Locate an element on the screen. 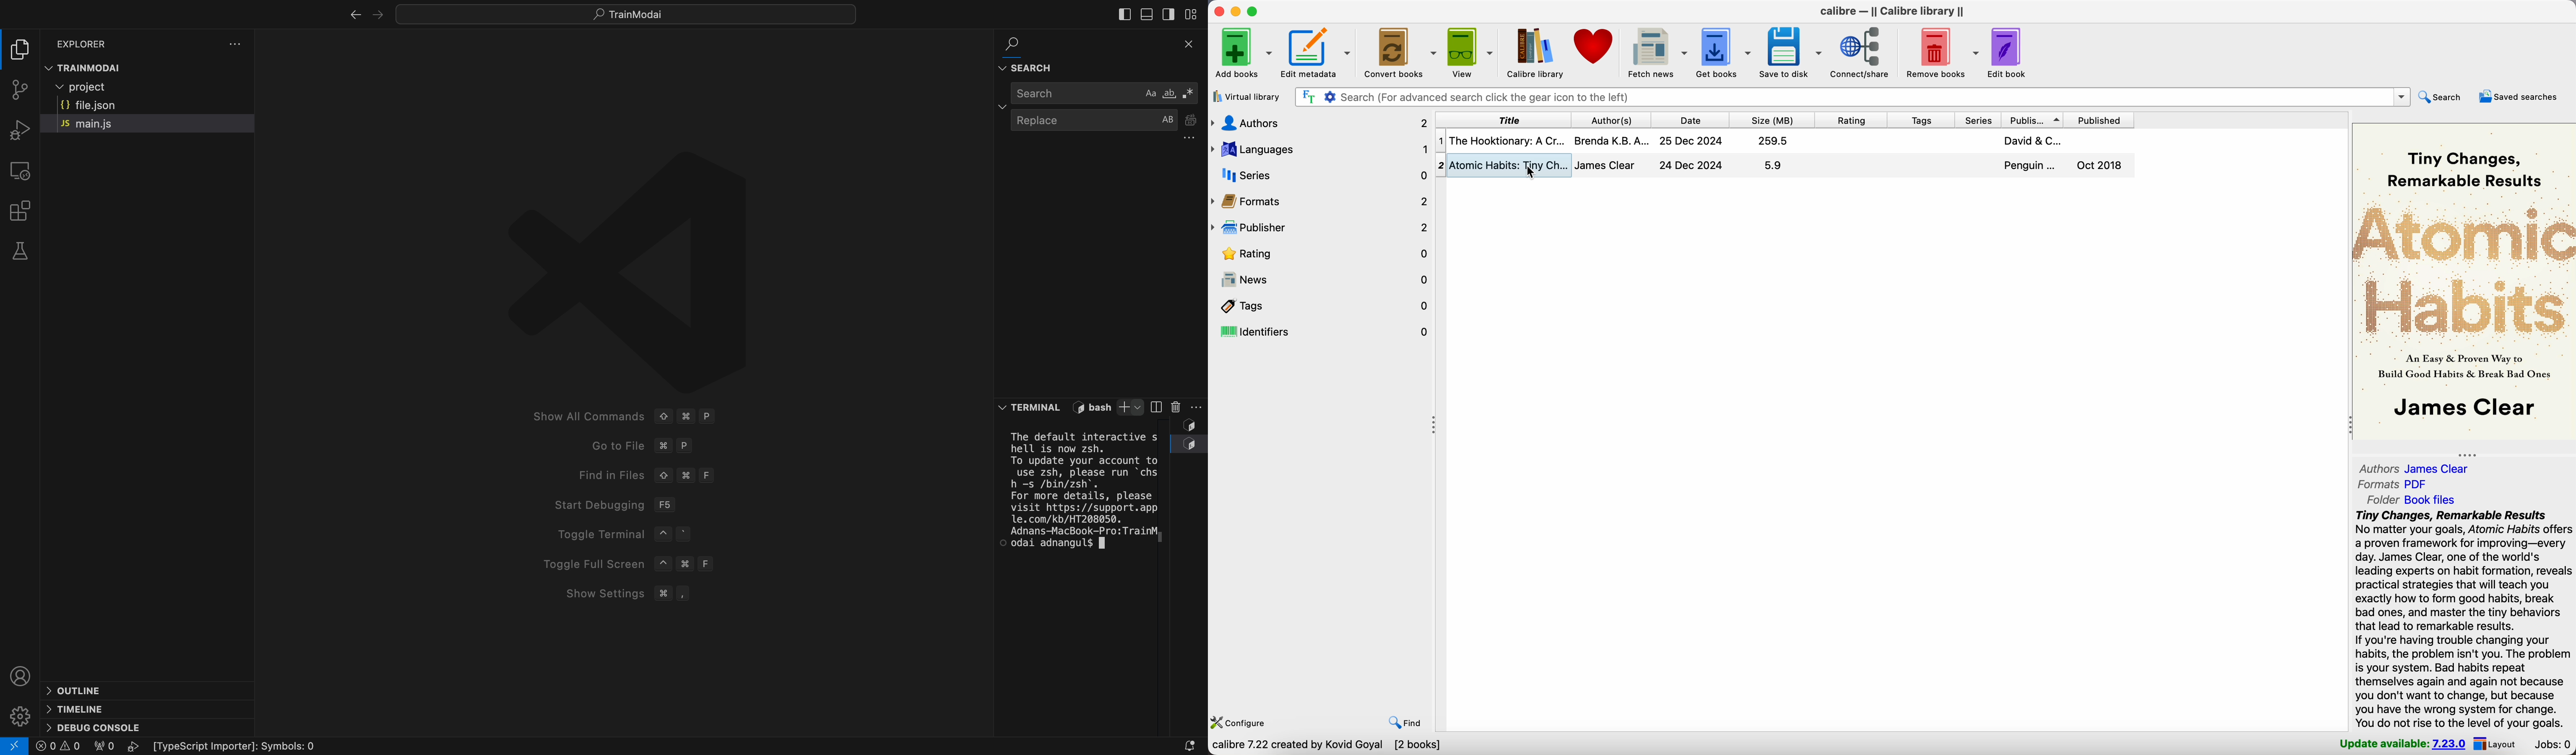 The width and height of the screenshot is (2576, 756). tests is located at coordinates (21, 251).